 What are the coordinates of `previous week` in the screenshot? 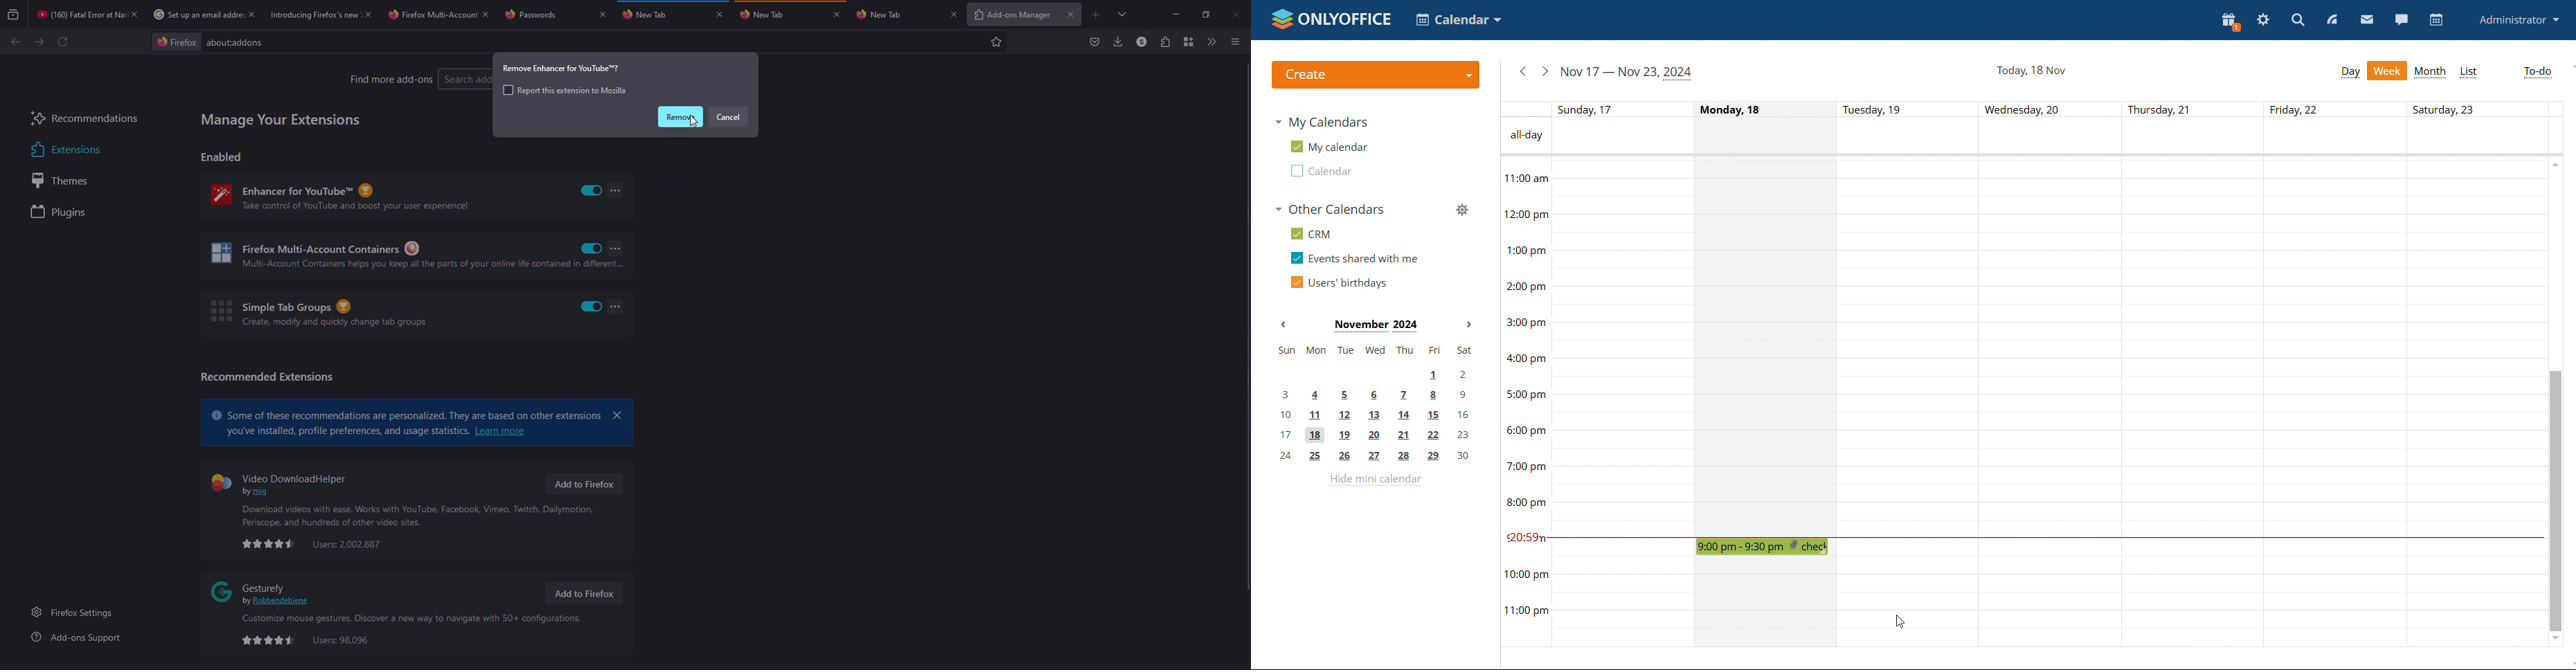 It's located at (1522, 72).